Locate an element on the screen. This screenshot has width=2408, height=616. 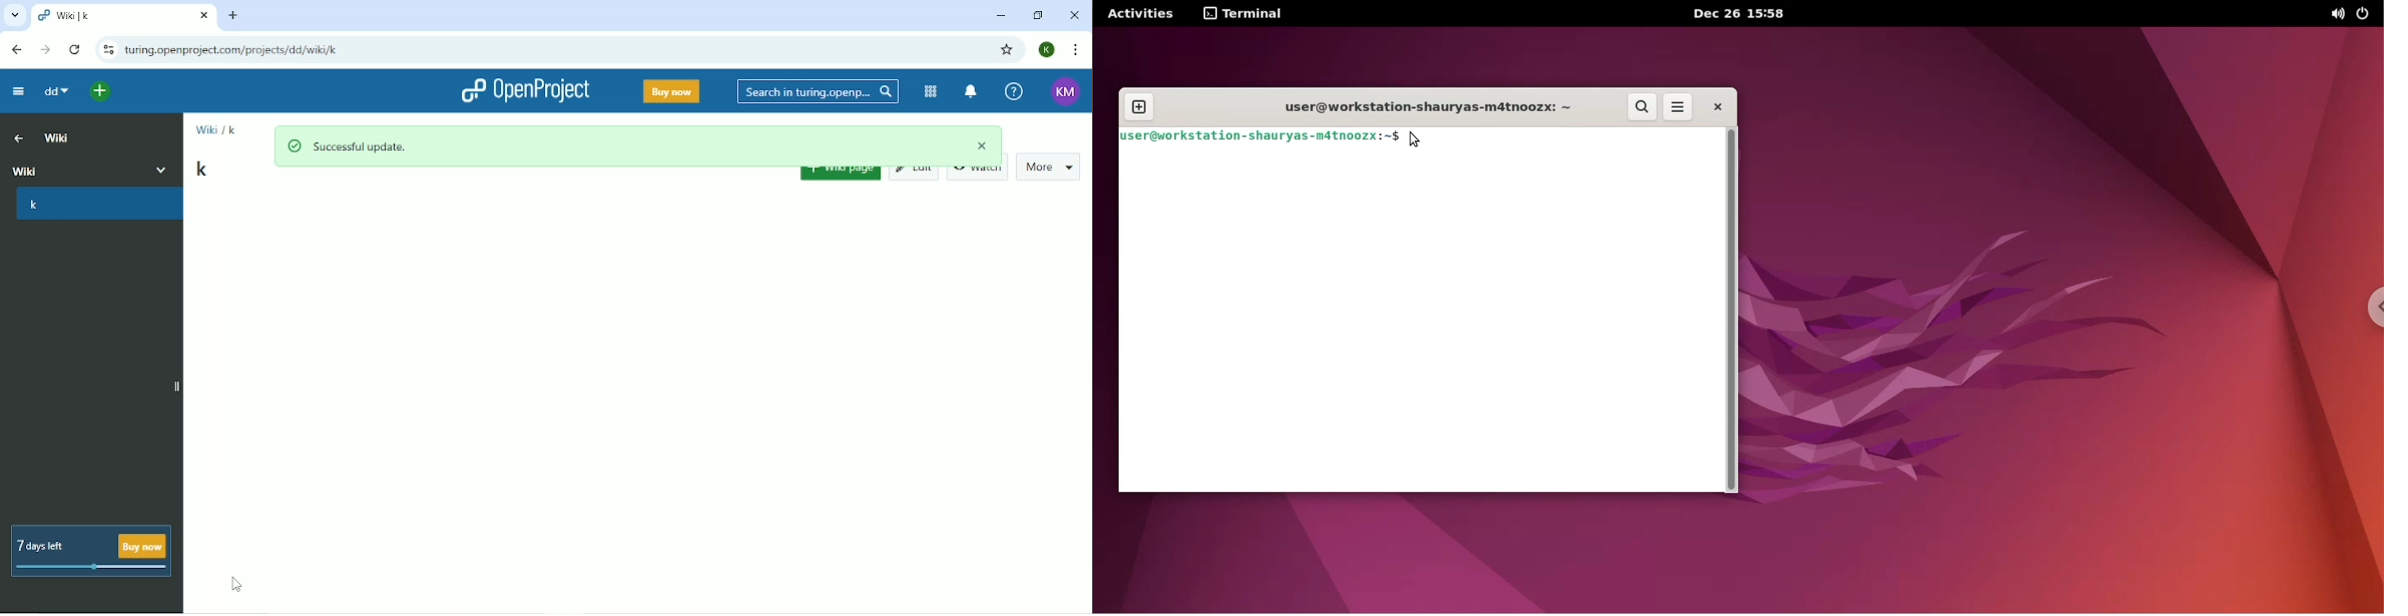
Dec 26 15:58  is located at coordinates (1739, 13).